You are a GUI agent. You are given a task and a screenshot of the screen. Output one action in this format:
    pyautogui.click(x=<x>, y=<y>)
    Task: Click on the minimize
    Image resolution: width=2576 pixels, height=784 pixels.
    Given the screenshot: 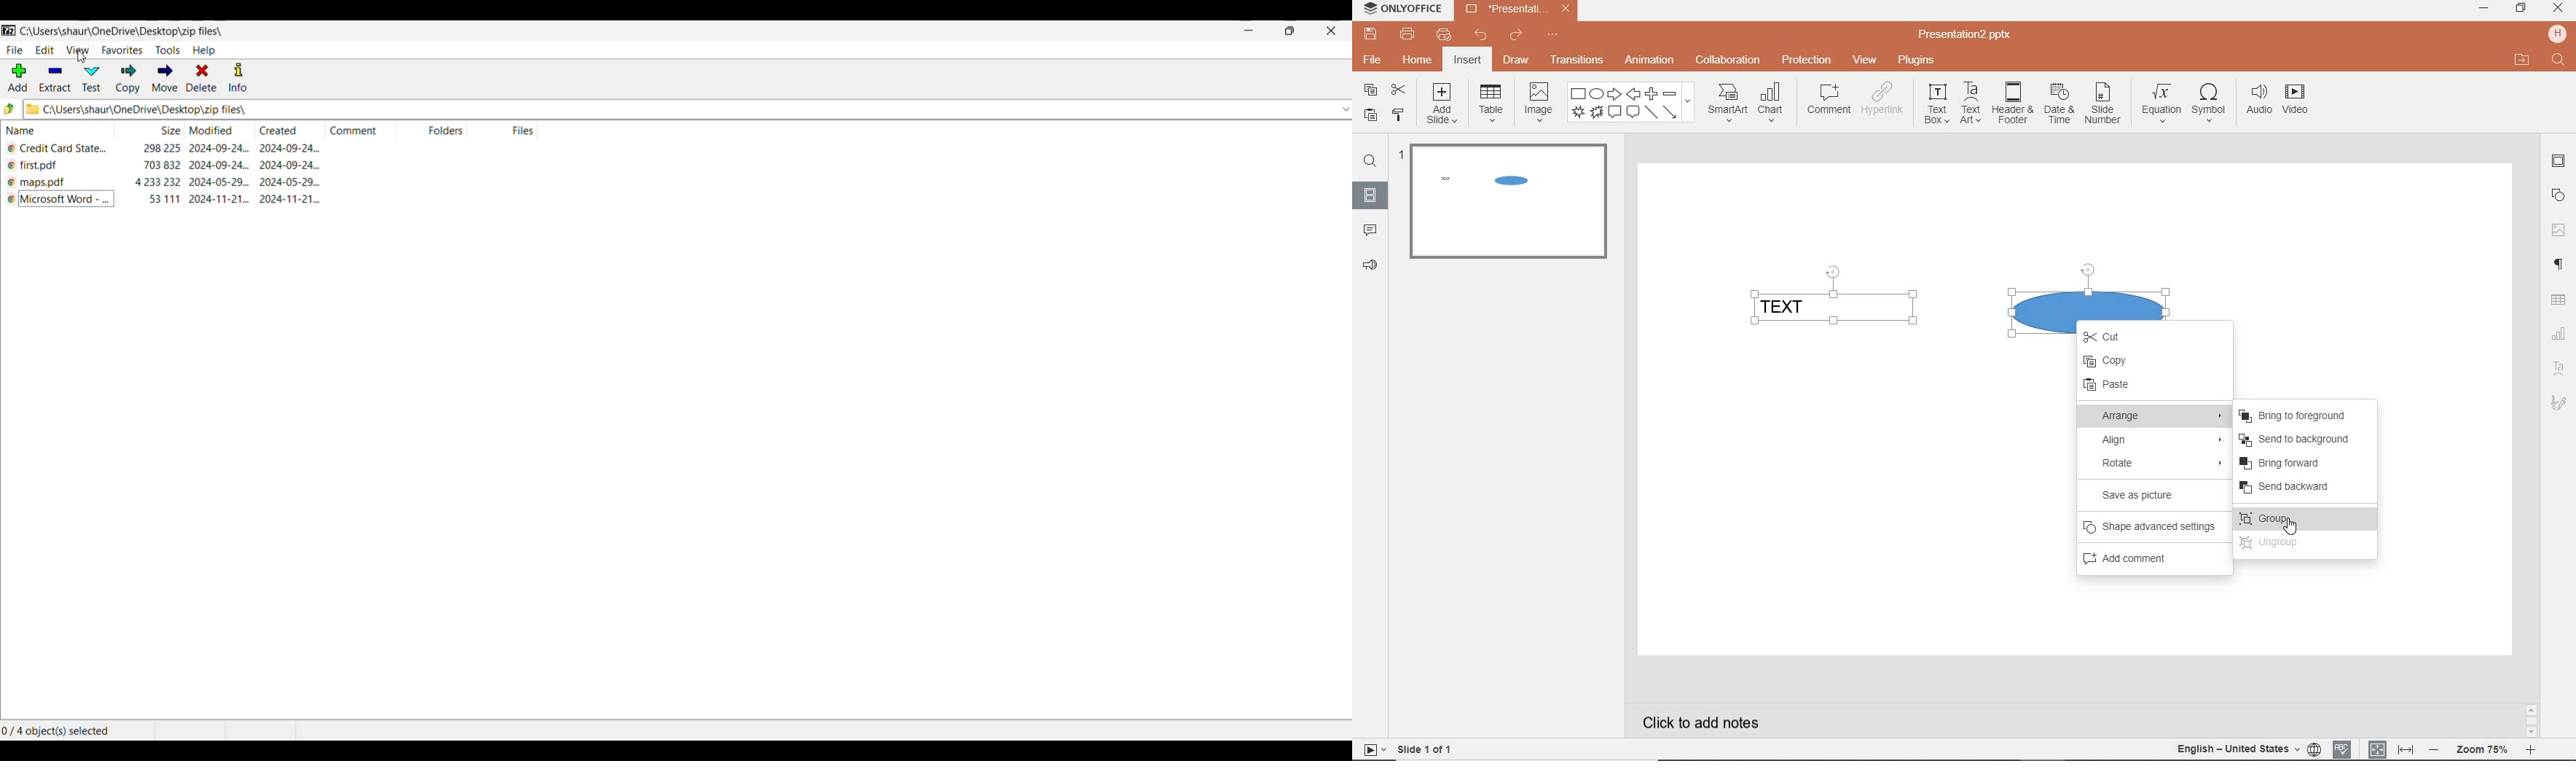 What is the action you would take?
    pyautogui.click(x=2483, y=9)
    